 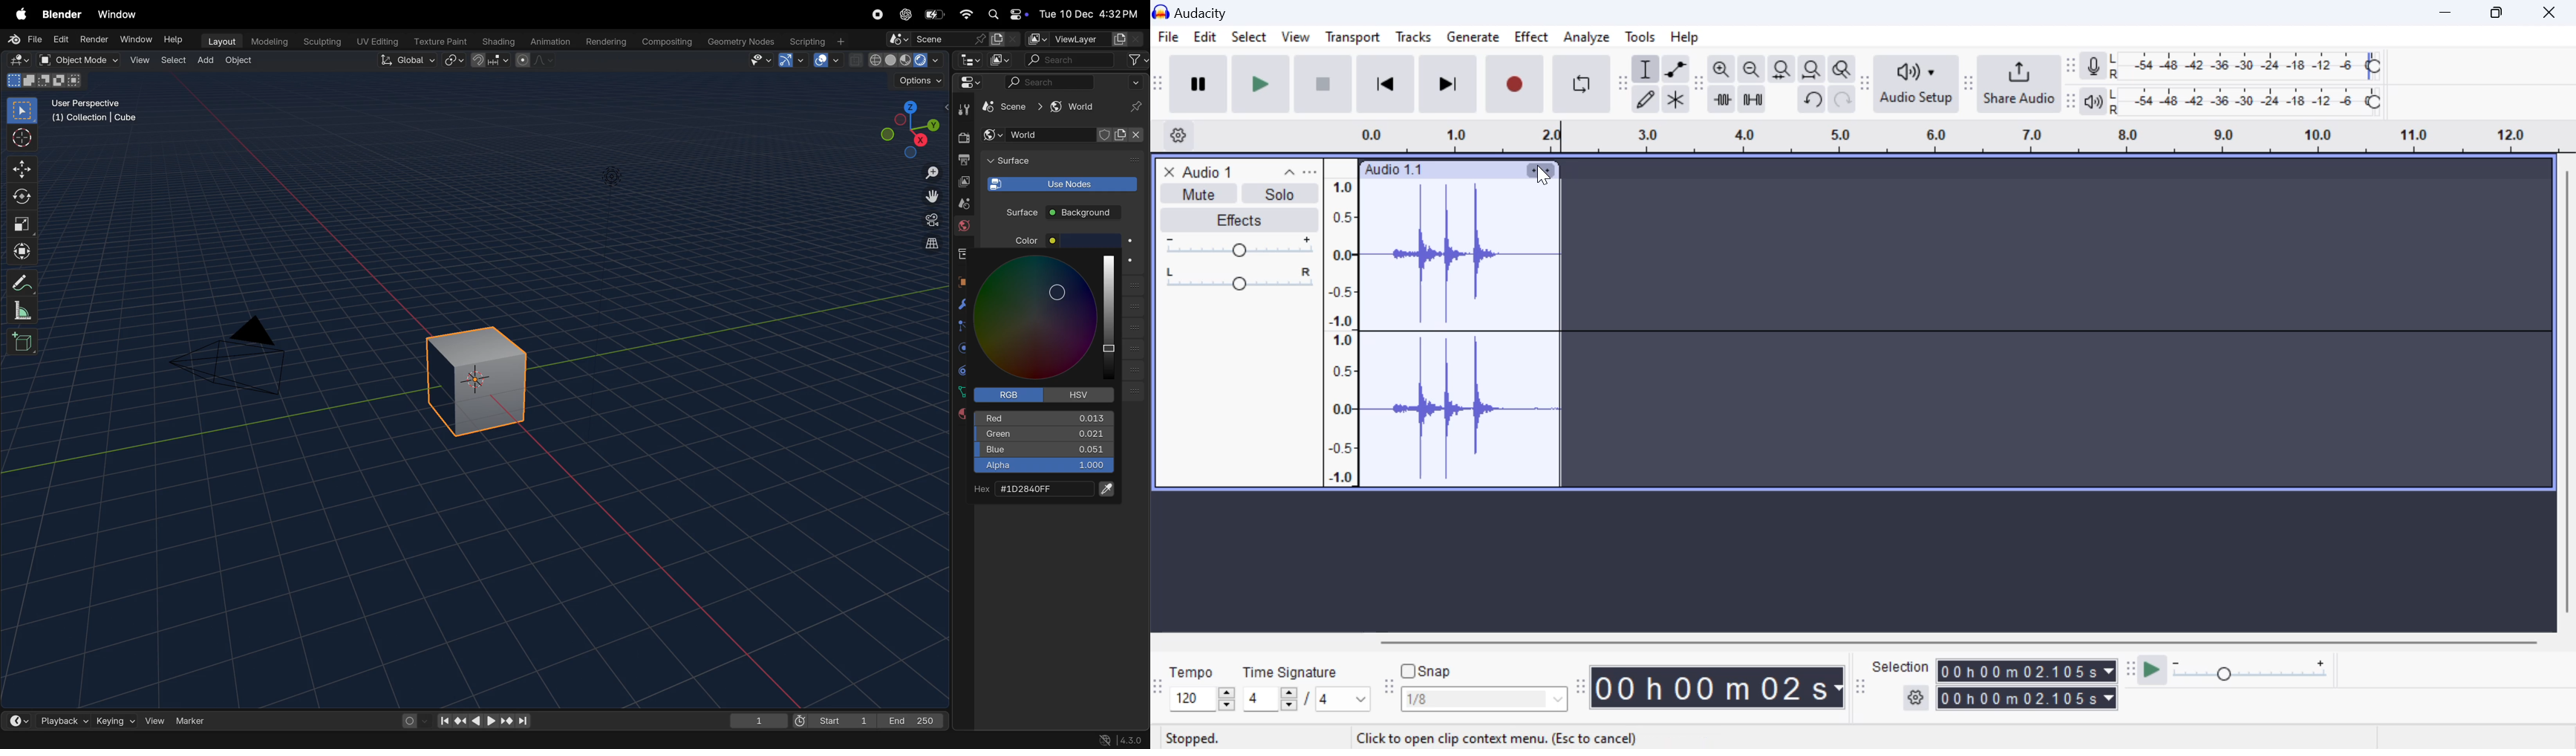 I want to click on Effect, so click(x=1532, y=39).